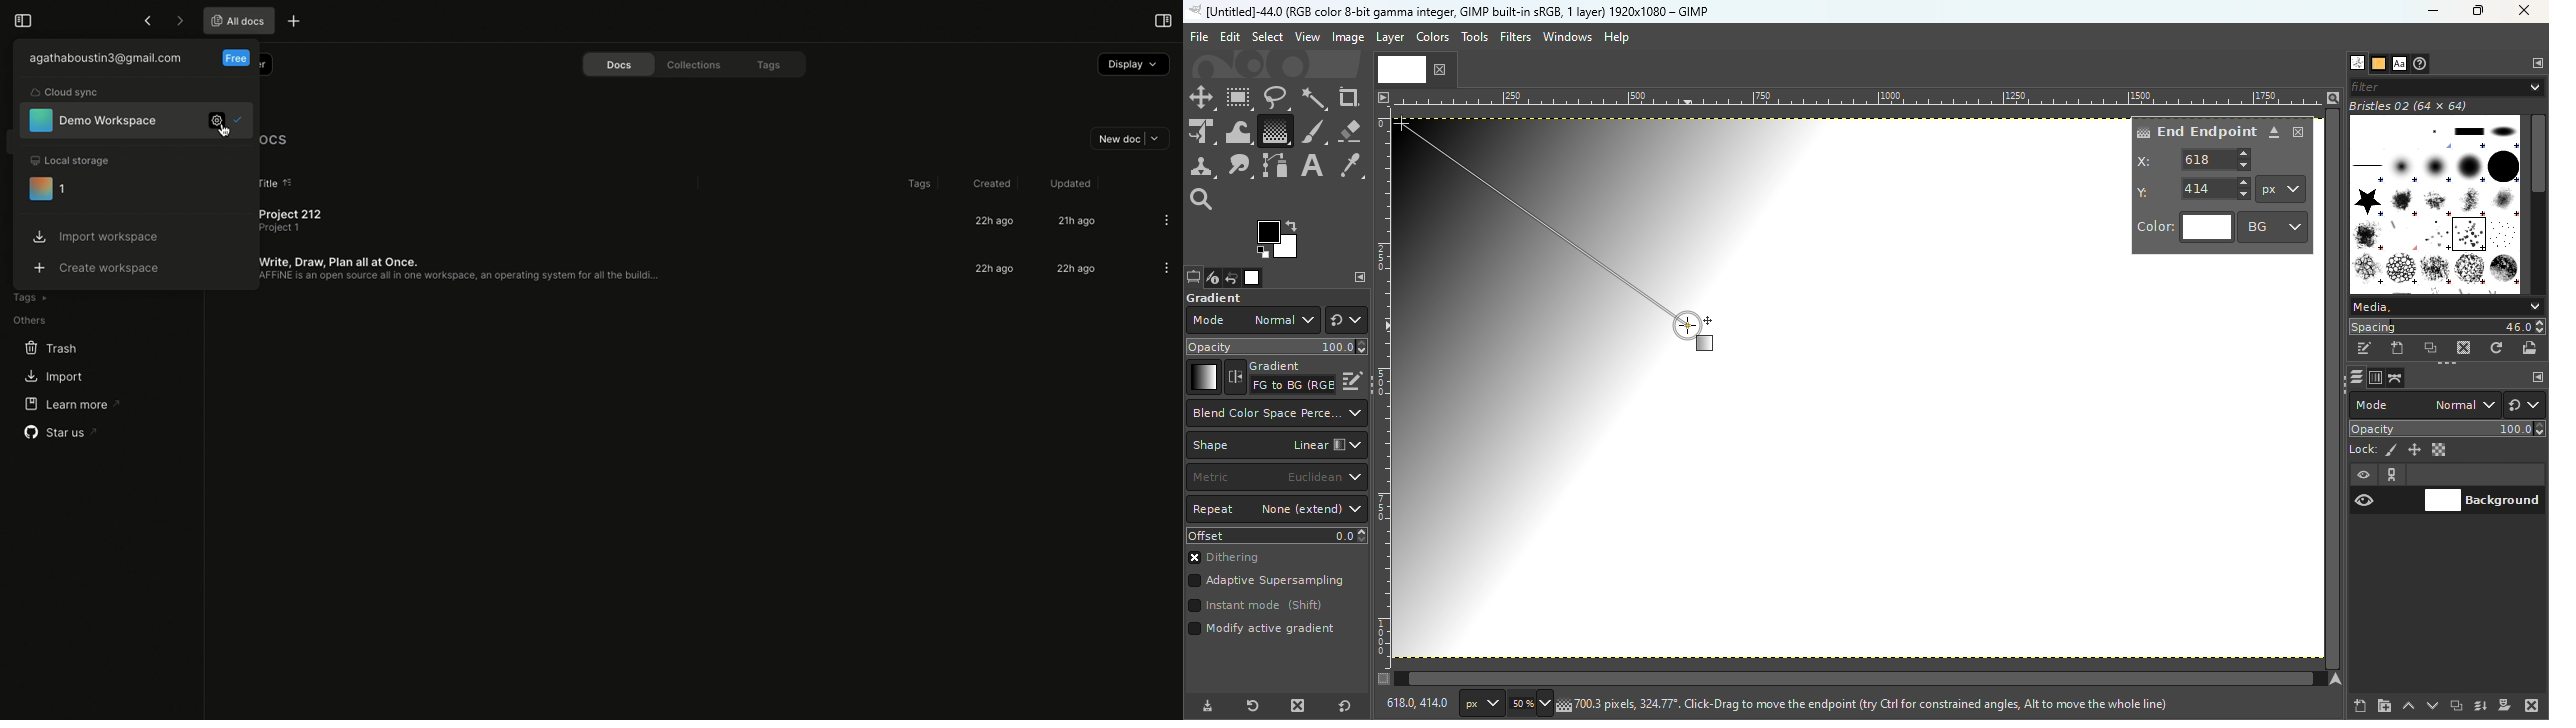 The image size is (2576, 728). Describe the element at coordinates (220, 124) in the screenshot. I see `Settings` at that location.